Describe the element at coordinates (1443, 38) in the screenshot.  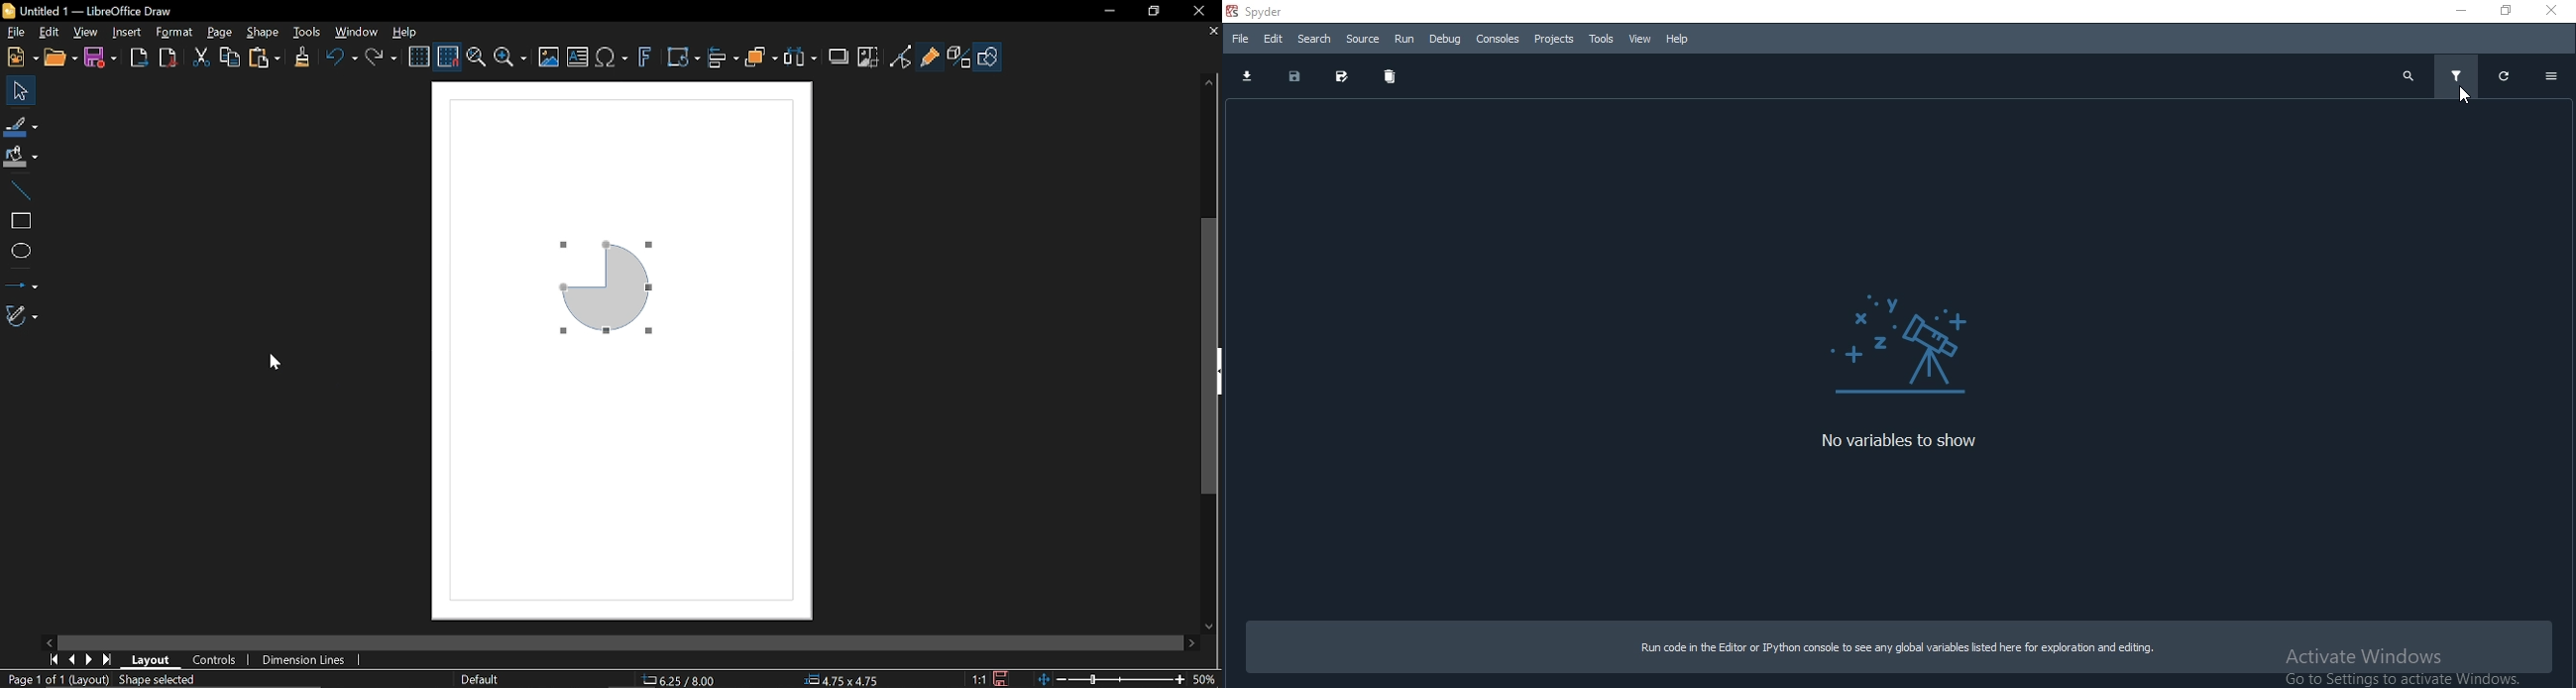
I see `Debug` at that location.